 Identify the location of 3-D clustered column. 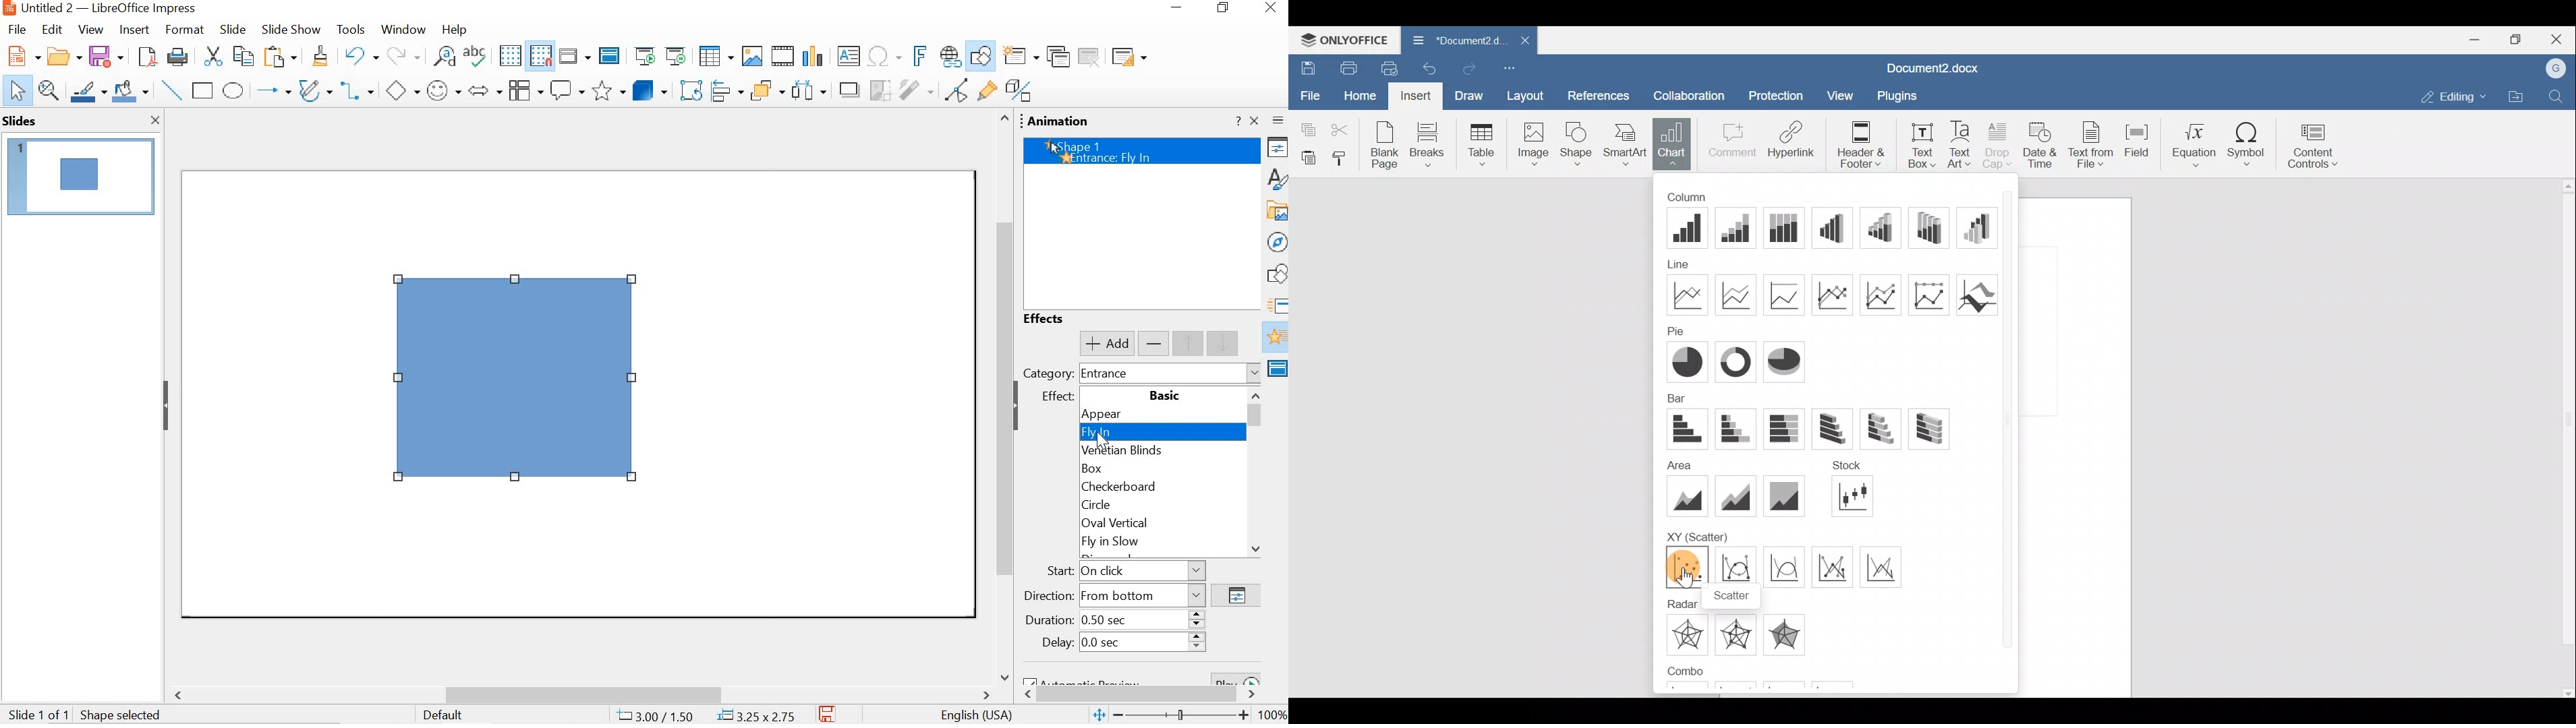
(1836, 227).